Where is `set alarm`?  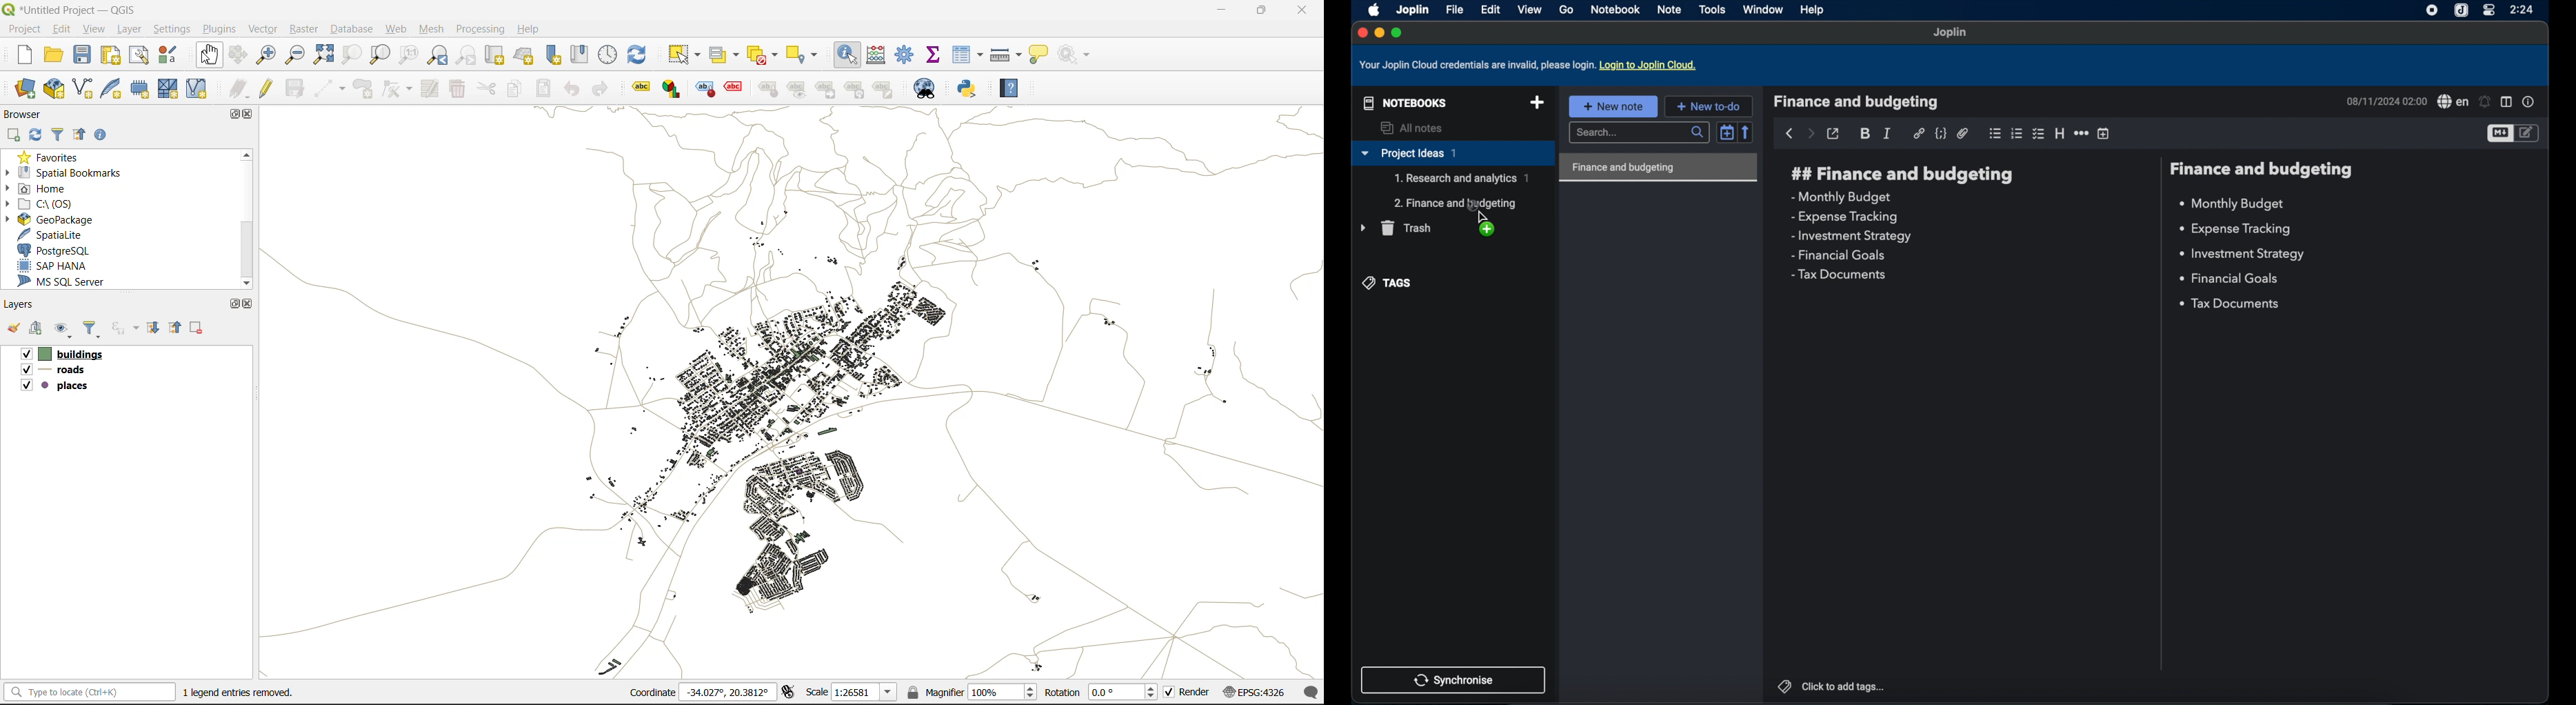 set alarm is located at coordinates (2486, 102).